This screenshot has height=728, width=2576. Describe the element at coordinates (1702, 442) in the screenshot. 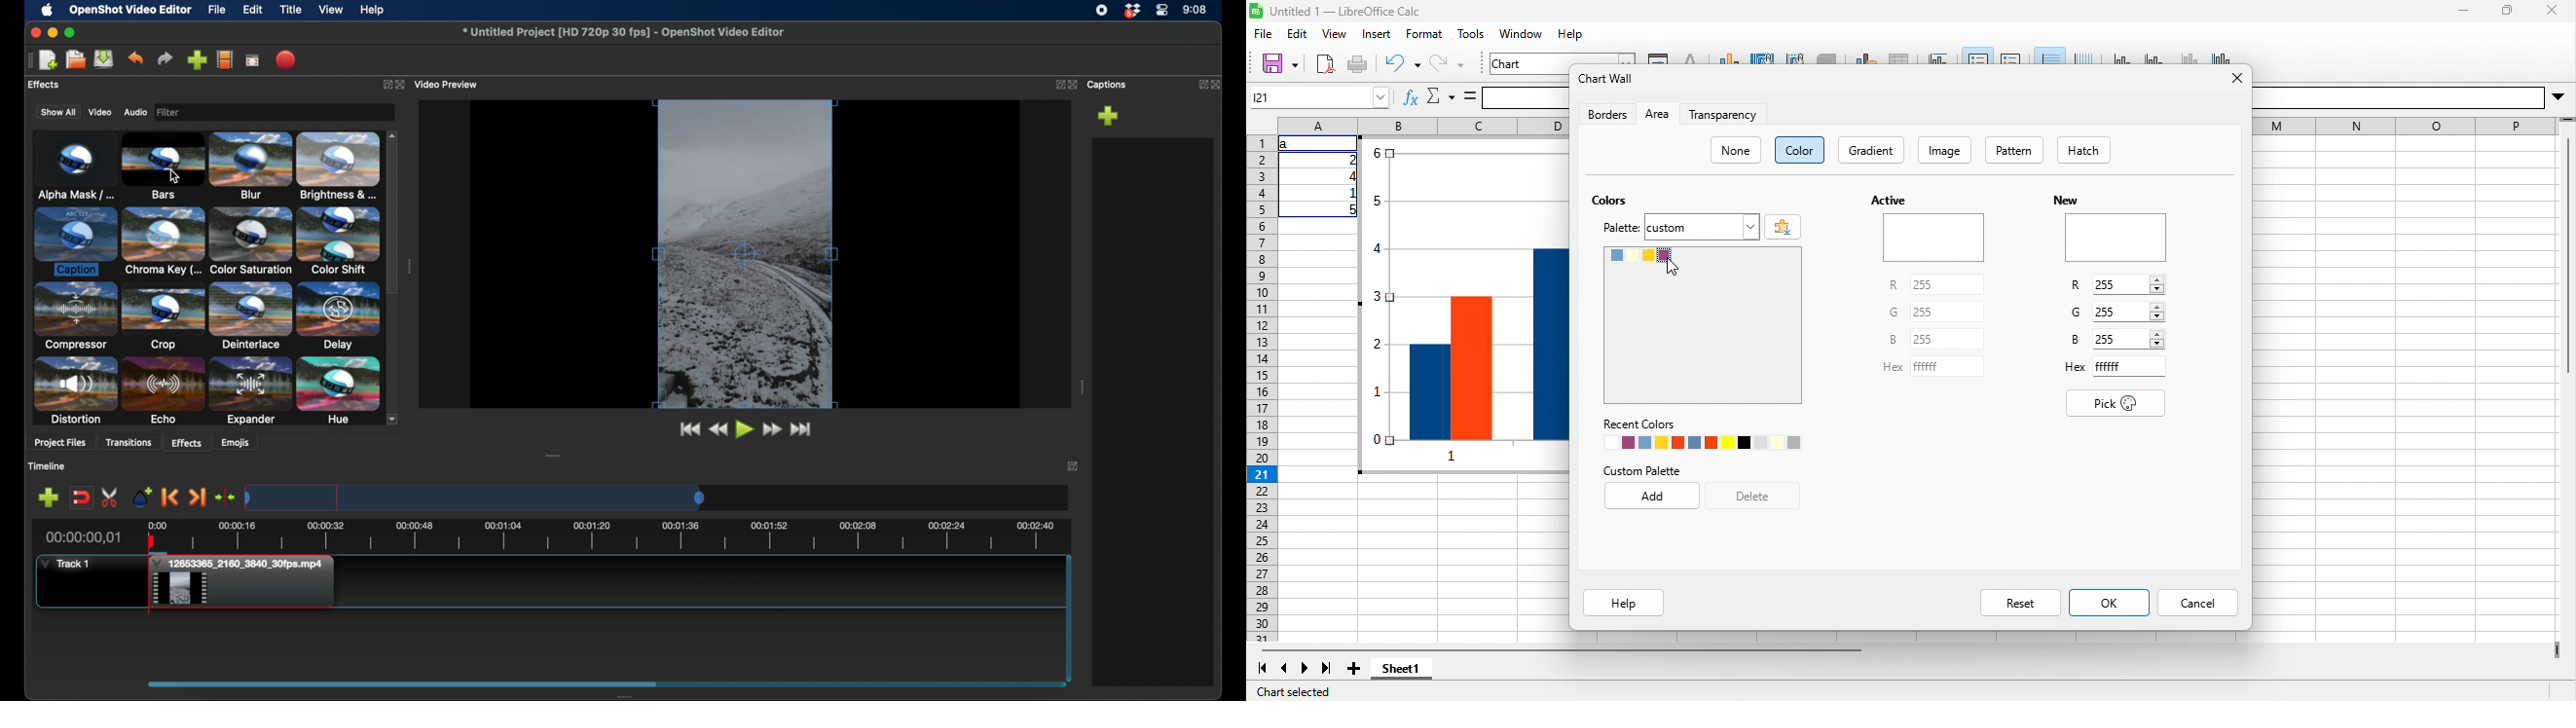

I see `recently used colors` at that location.